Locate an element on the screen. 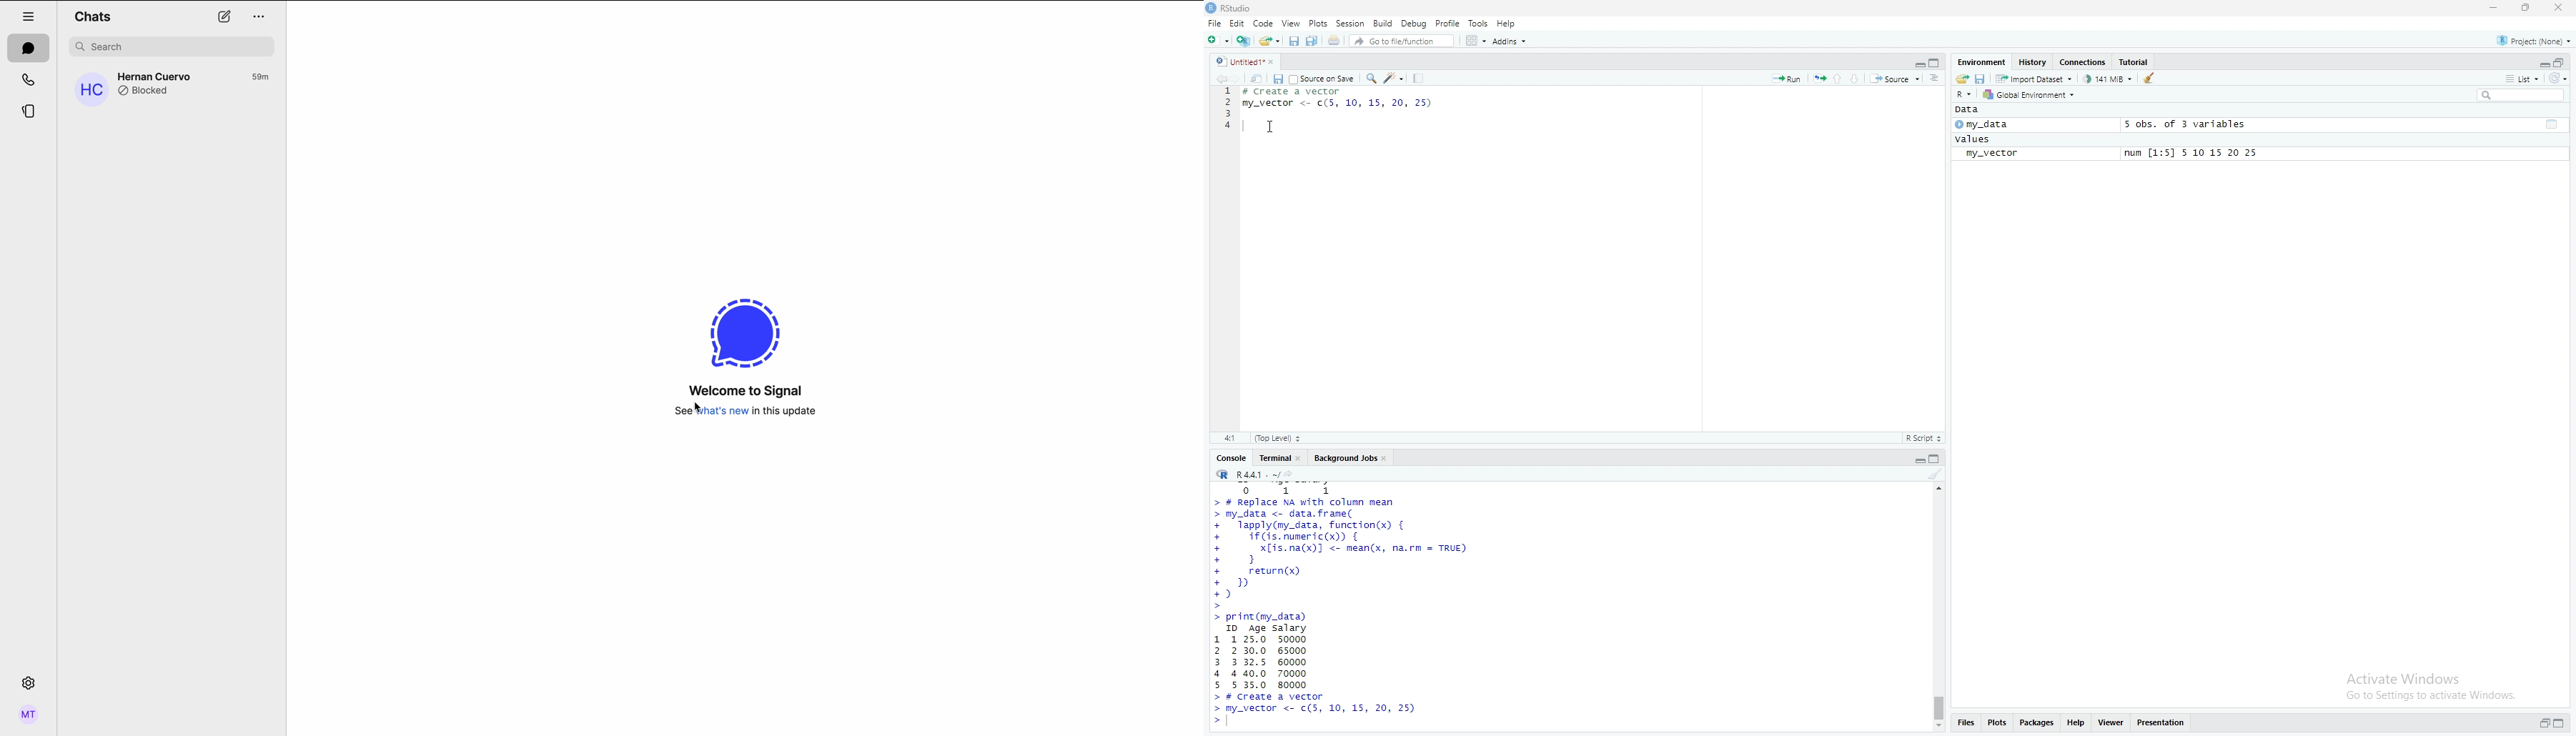 The image size is (2576, 756). files is located at coordinates (1968, 724).